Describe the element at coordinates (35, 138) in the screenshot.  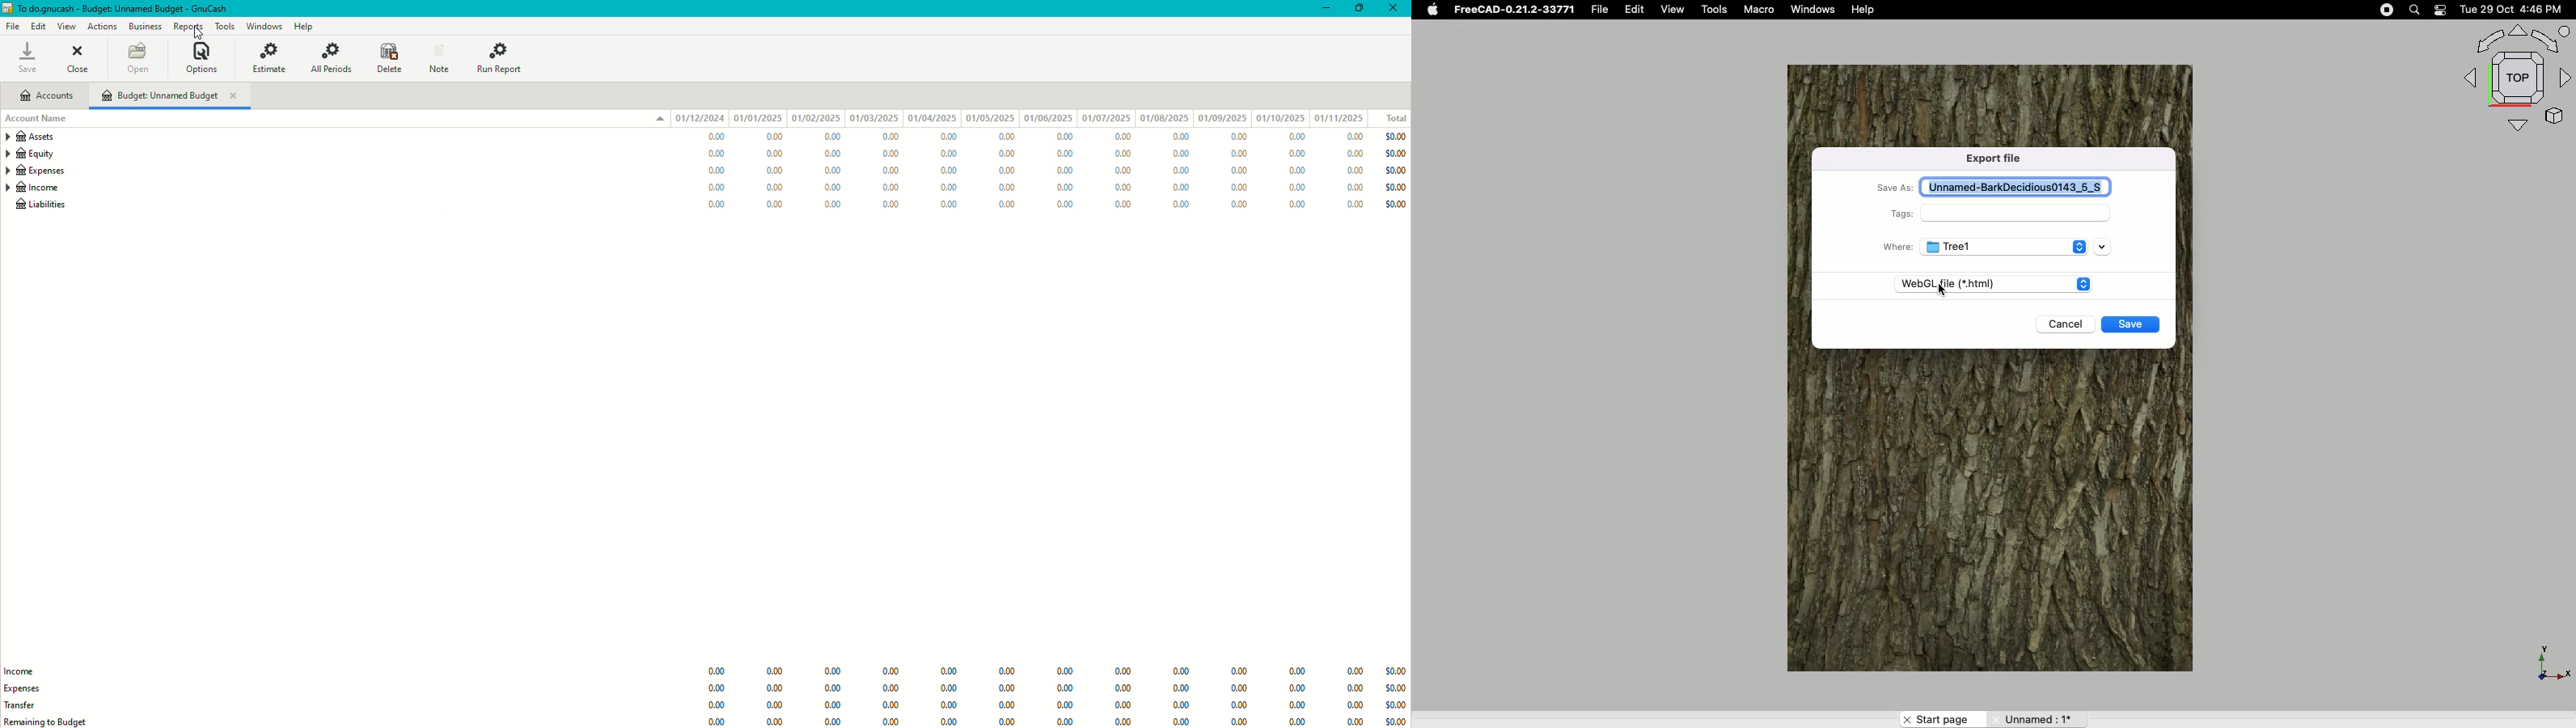
I see `Assets` at that location.